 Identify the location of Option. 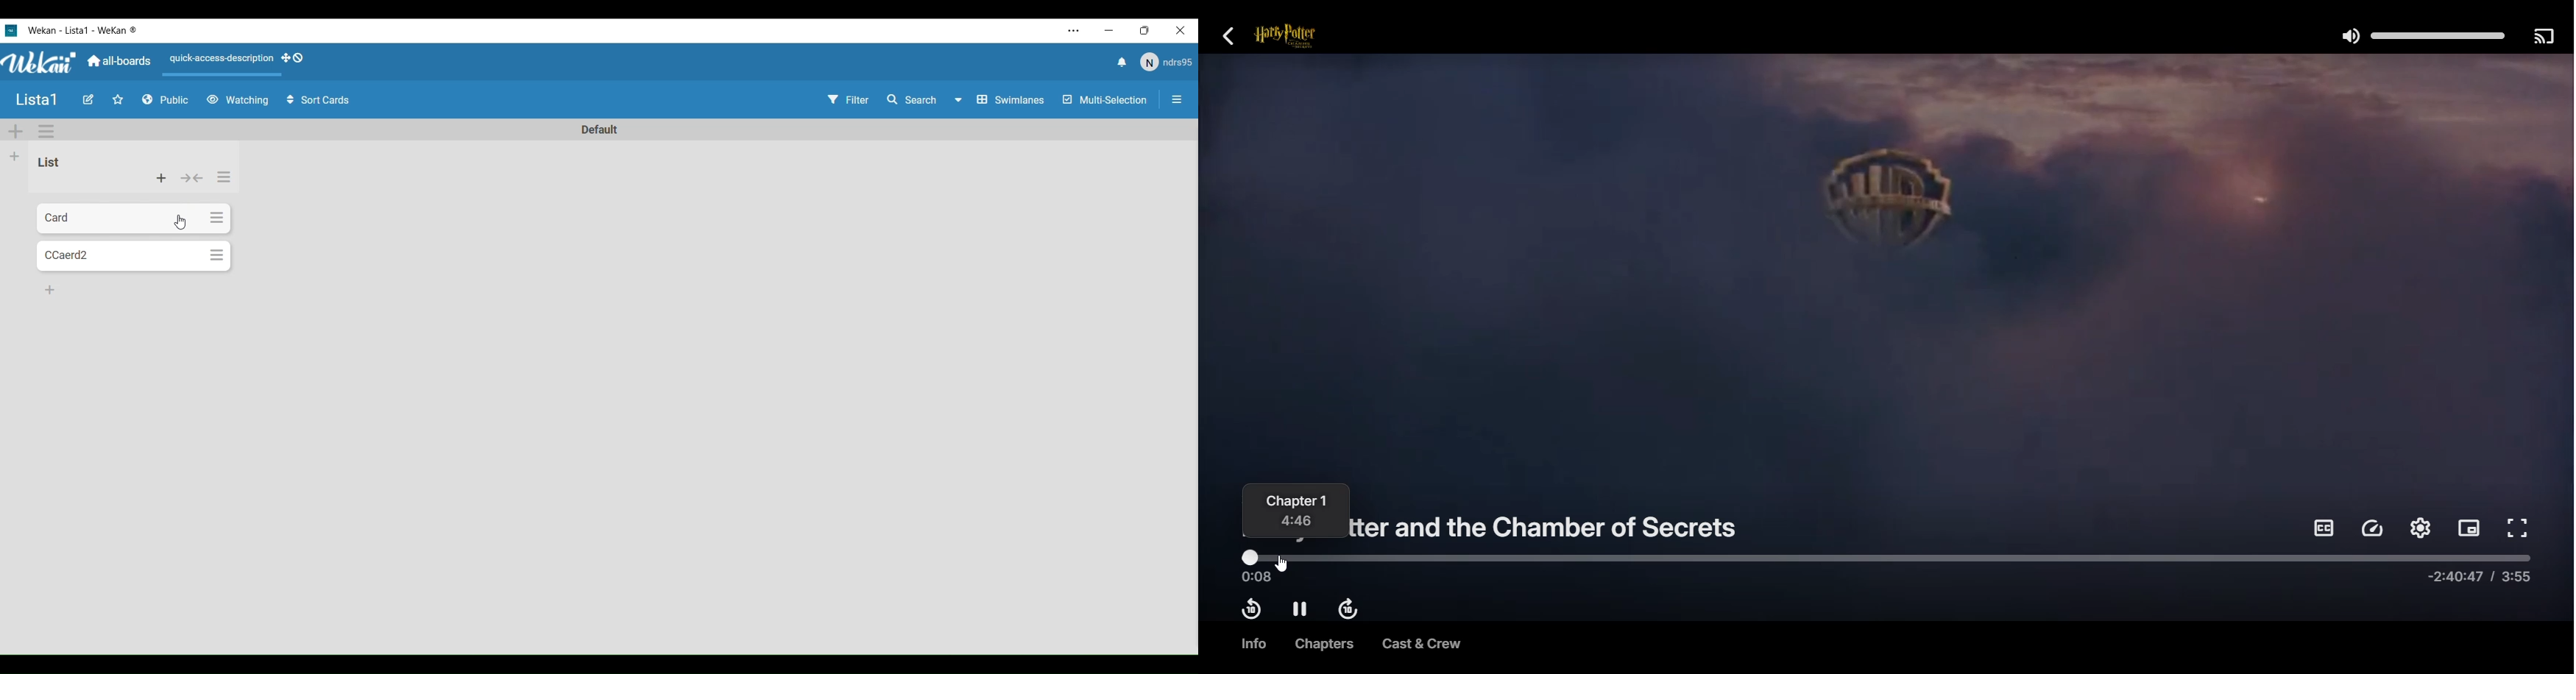
(1175, 101).